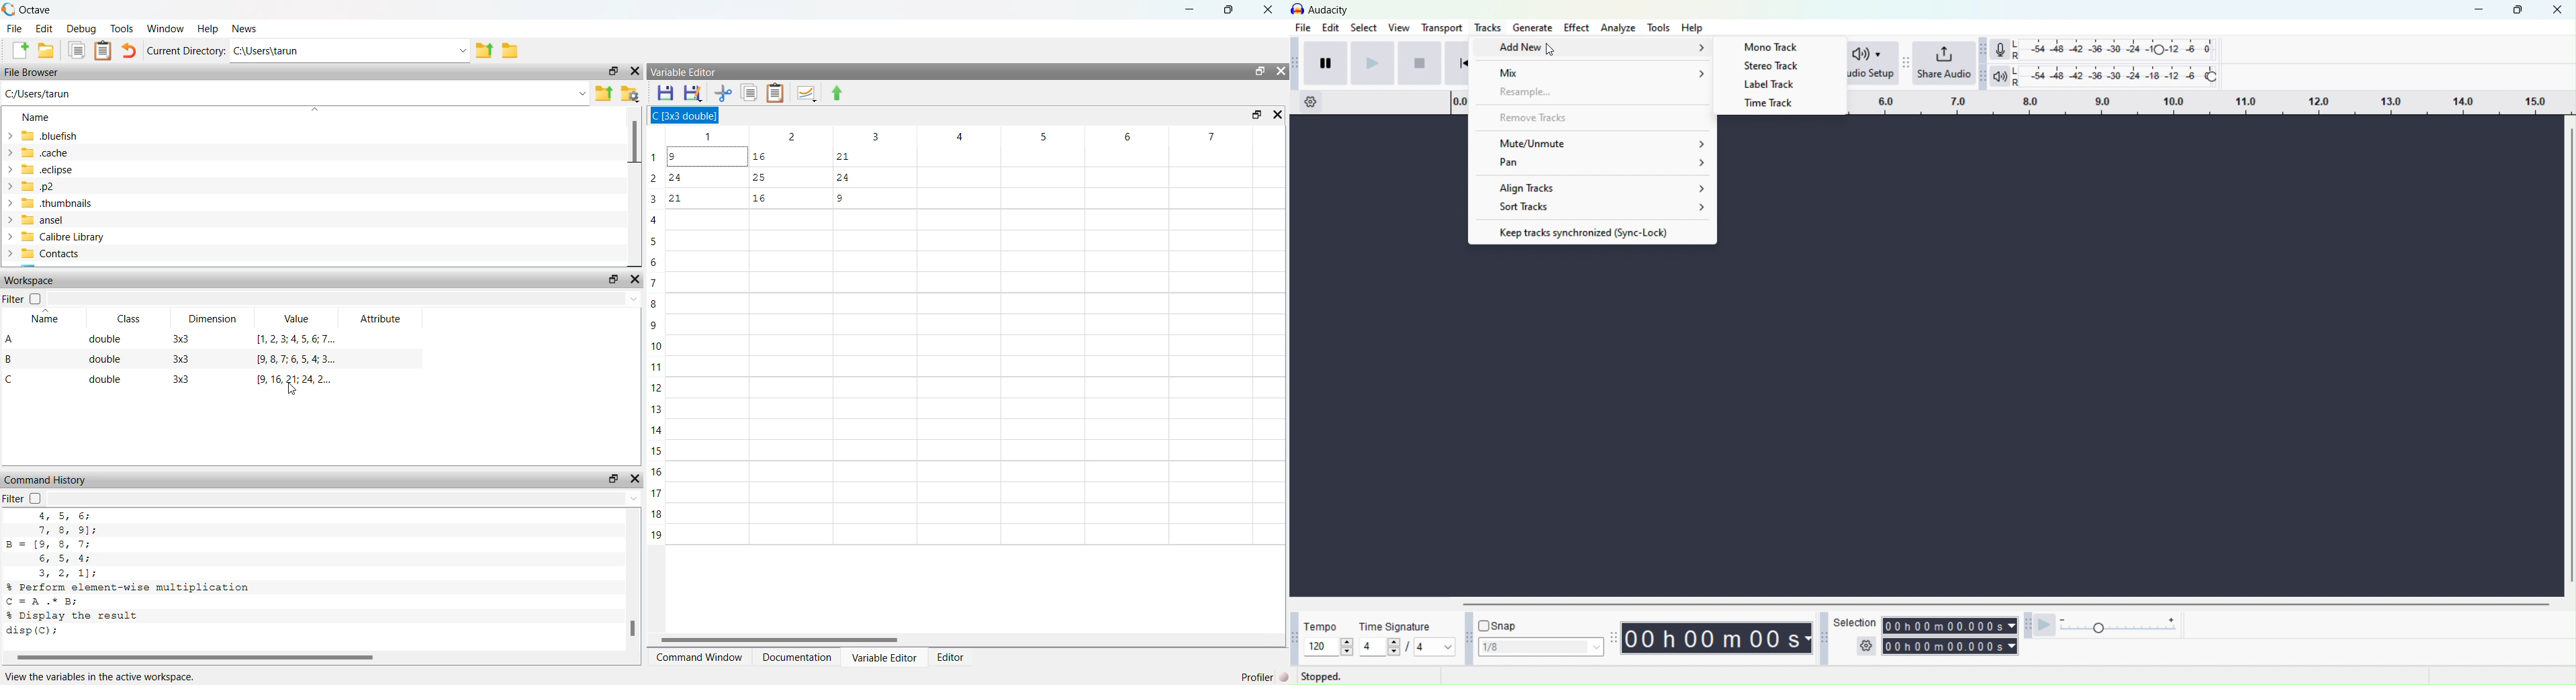  Describe the element at coordinates (1917, 422) in the screenshot. I see `current screen` at that location.